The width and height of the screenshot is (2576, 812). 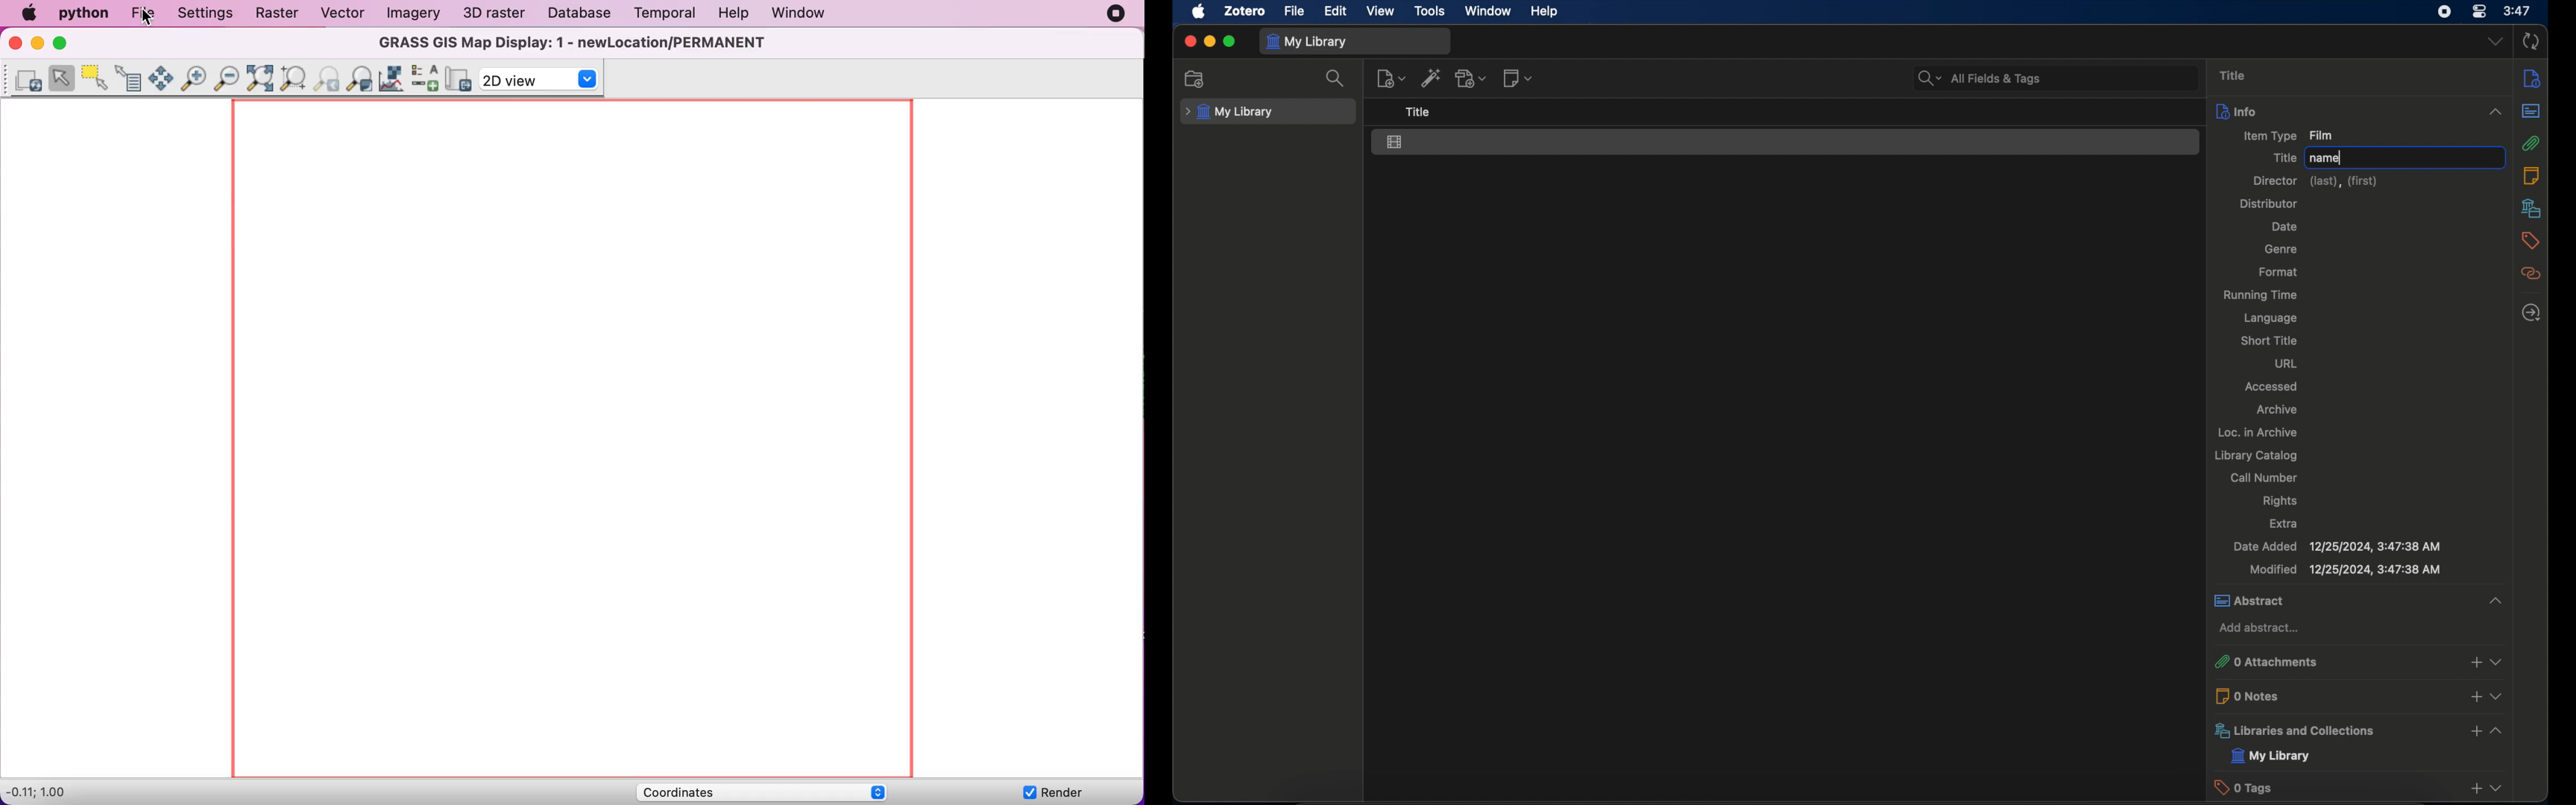 What do you see at coordinates (2258, 628) in the screenshot?
I see `add abstract` at bounding box center [2258, 628].